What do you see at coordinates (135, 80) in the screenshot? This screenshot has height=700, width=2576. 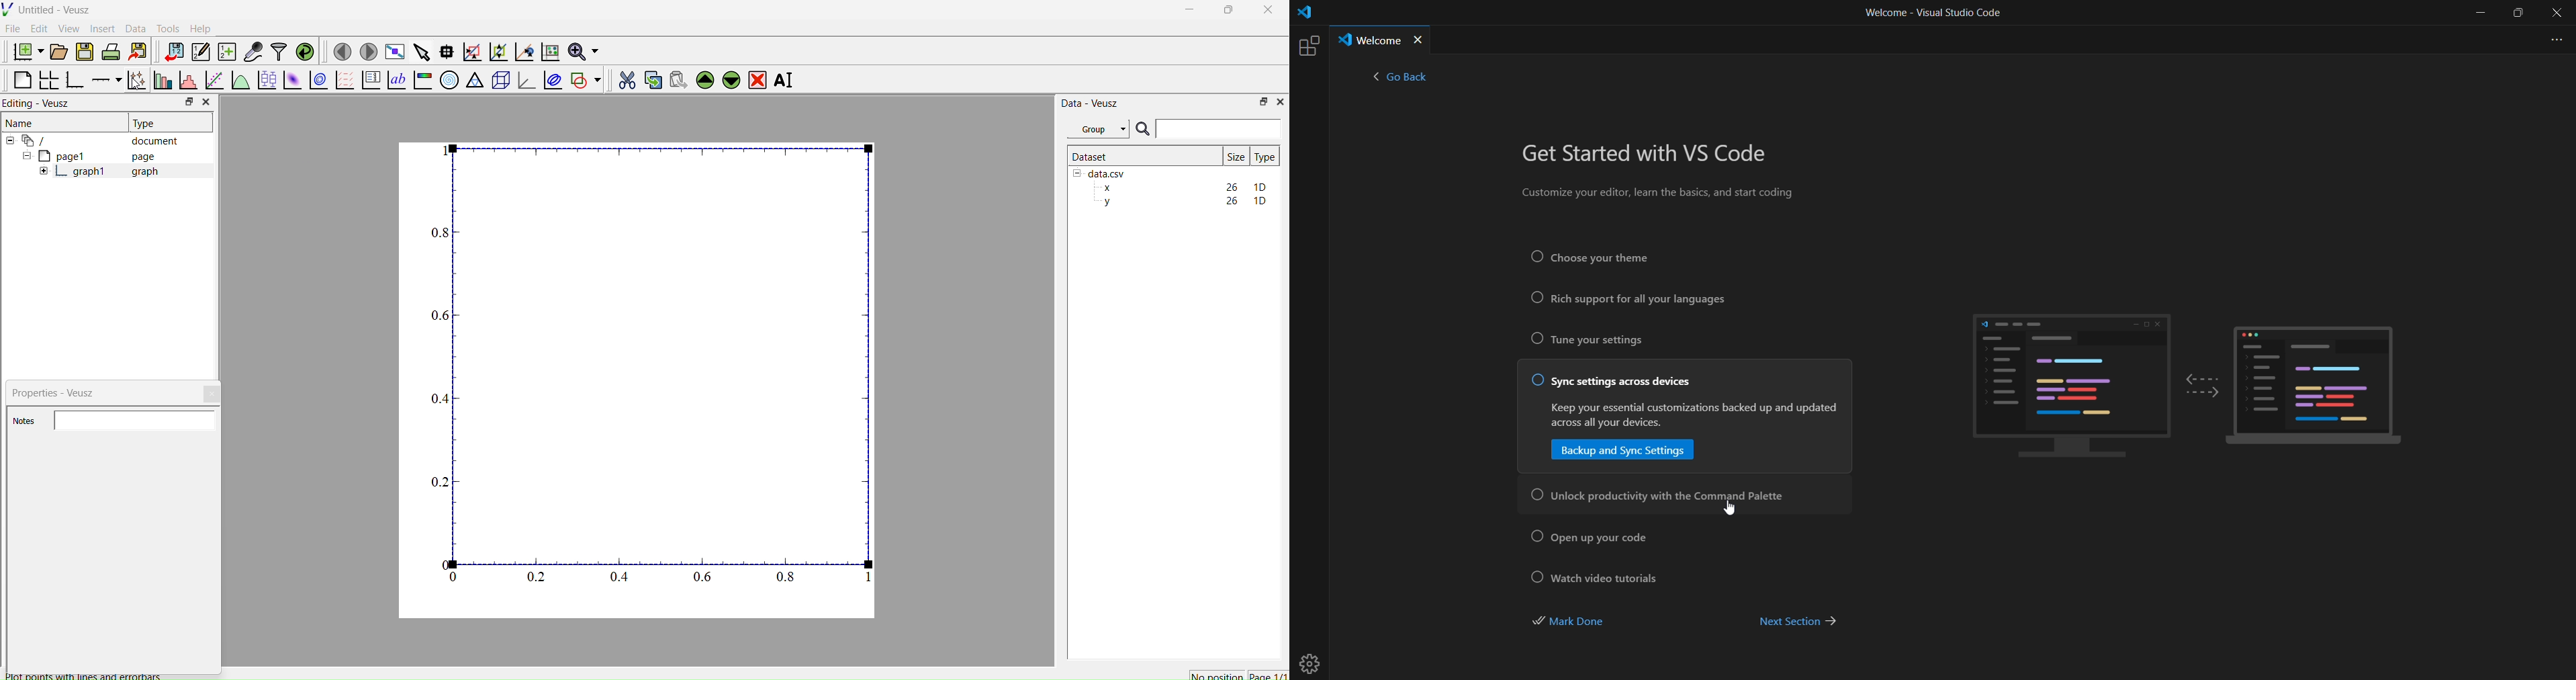 I see `Plot points with lines and errorbars` at bounding box center [135, 80].